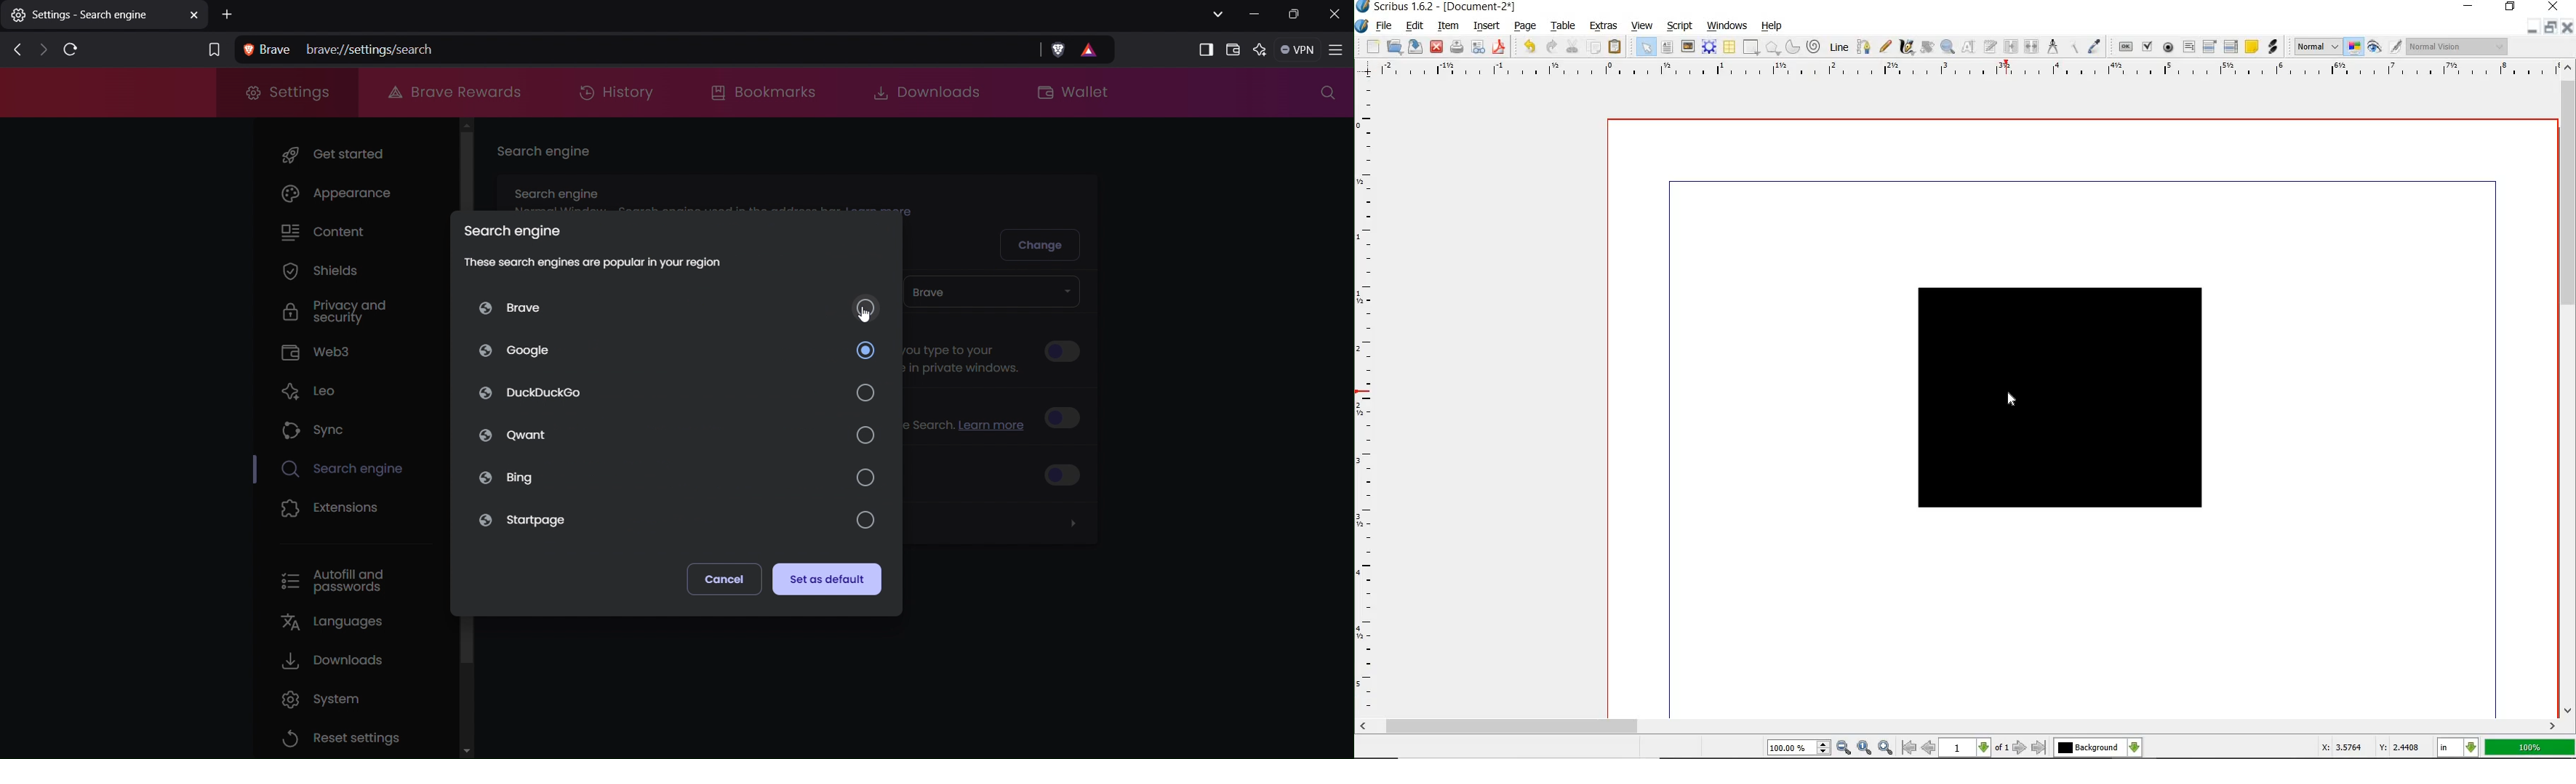 The height and width of the screenshot is (784, 2576). I want to click on MINIMIZE, so click(2530, 31).